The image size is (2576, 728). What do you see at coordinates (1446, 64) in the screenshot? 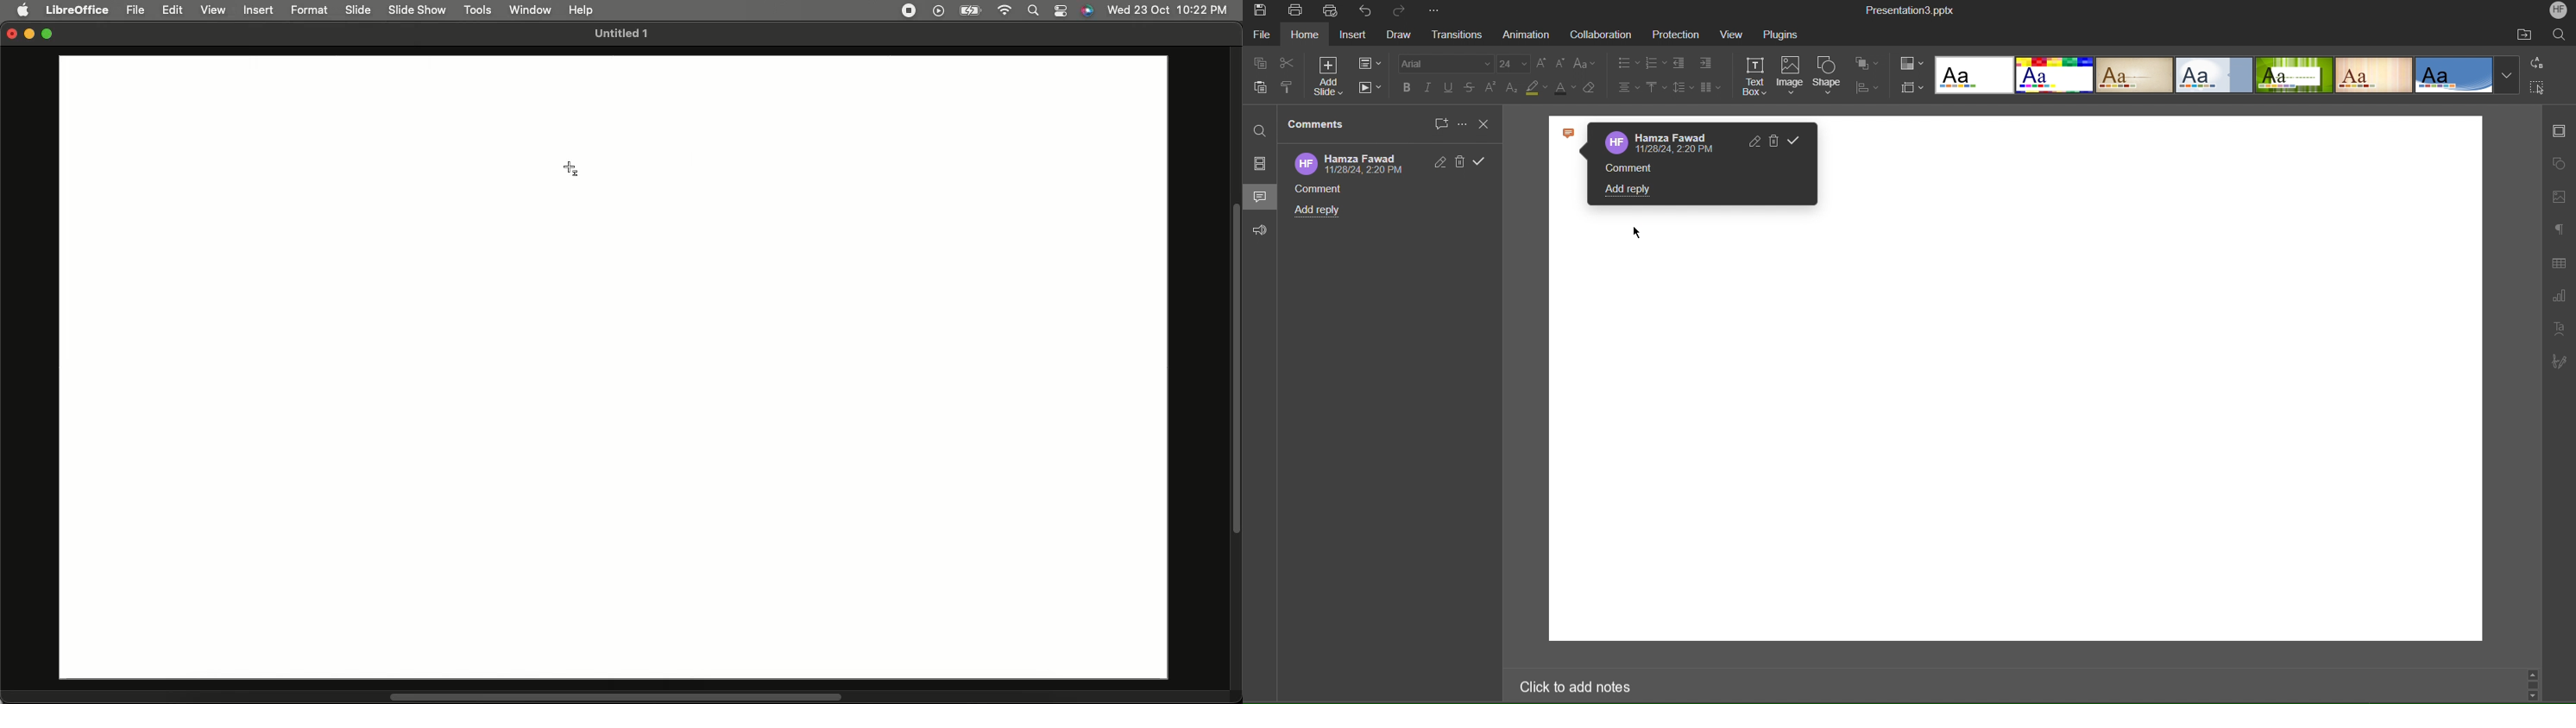
I see `Font` at bounding box center [1446, 64].